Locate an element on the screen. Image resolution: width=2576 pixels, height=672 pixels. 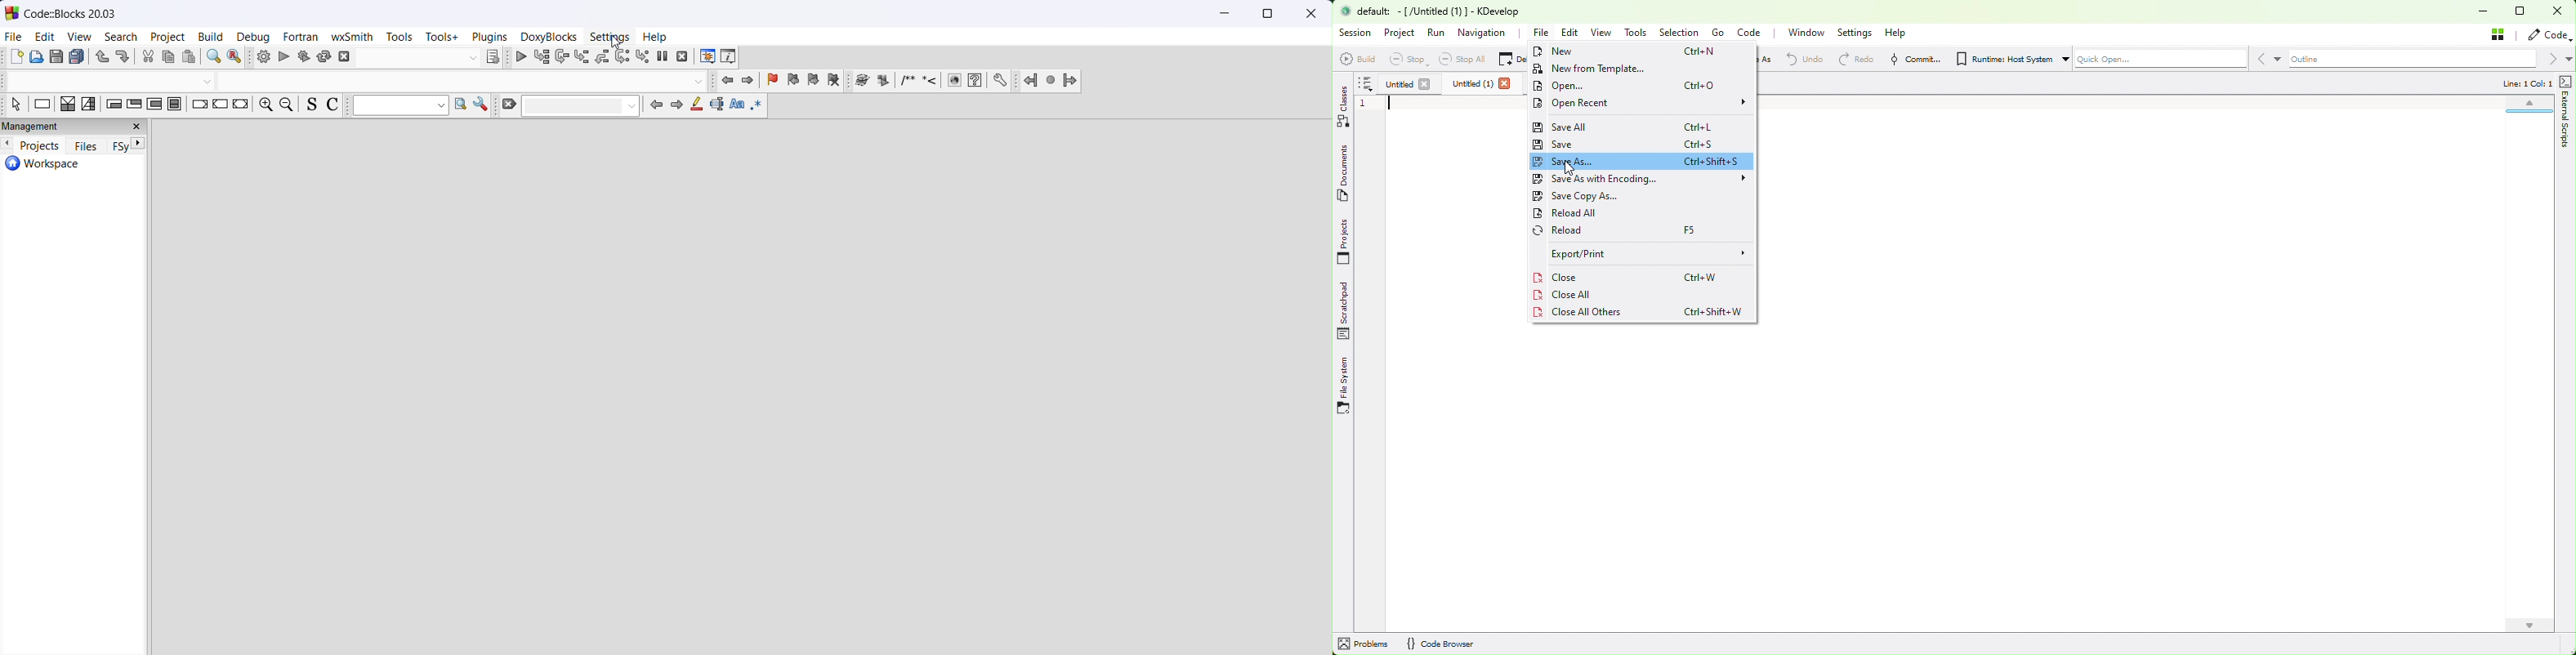
fortan is located at coordinates (302, 38).